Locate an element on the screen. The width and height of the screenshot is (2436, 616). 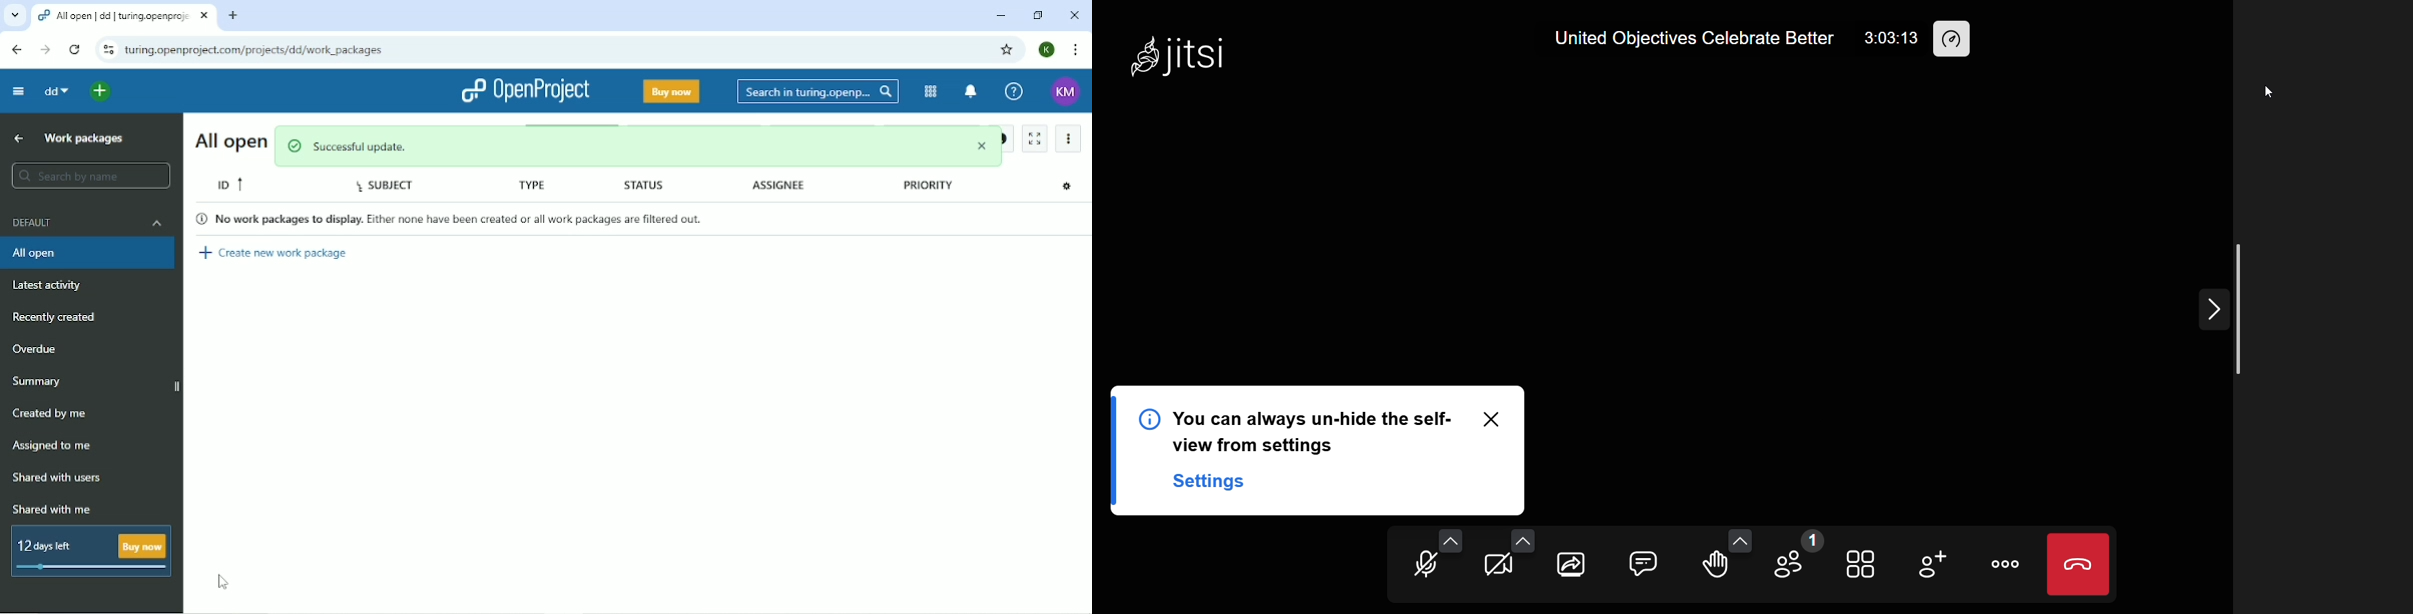
more audio option is located at coordinates (1453, 539).